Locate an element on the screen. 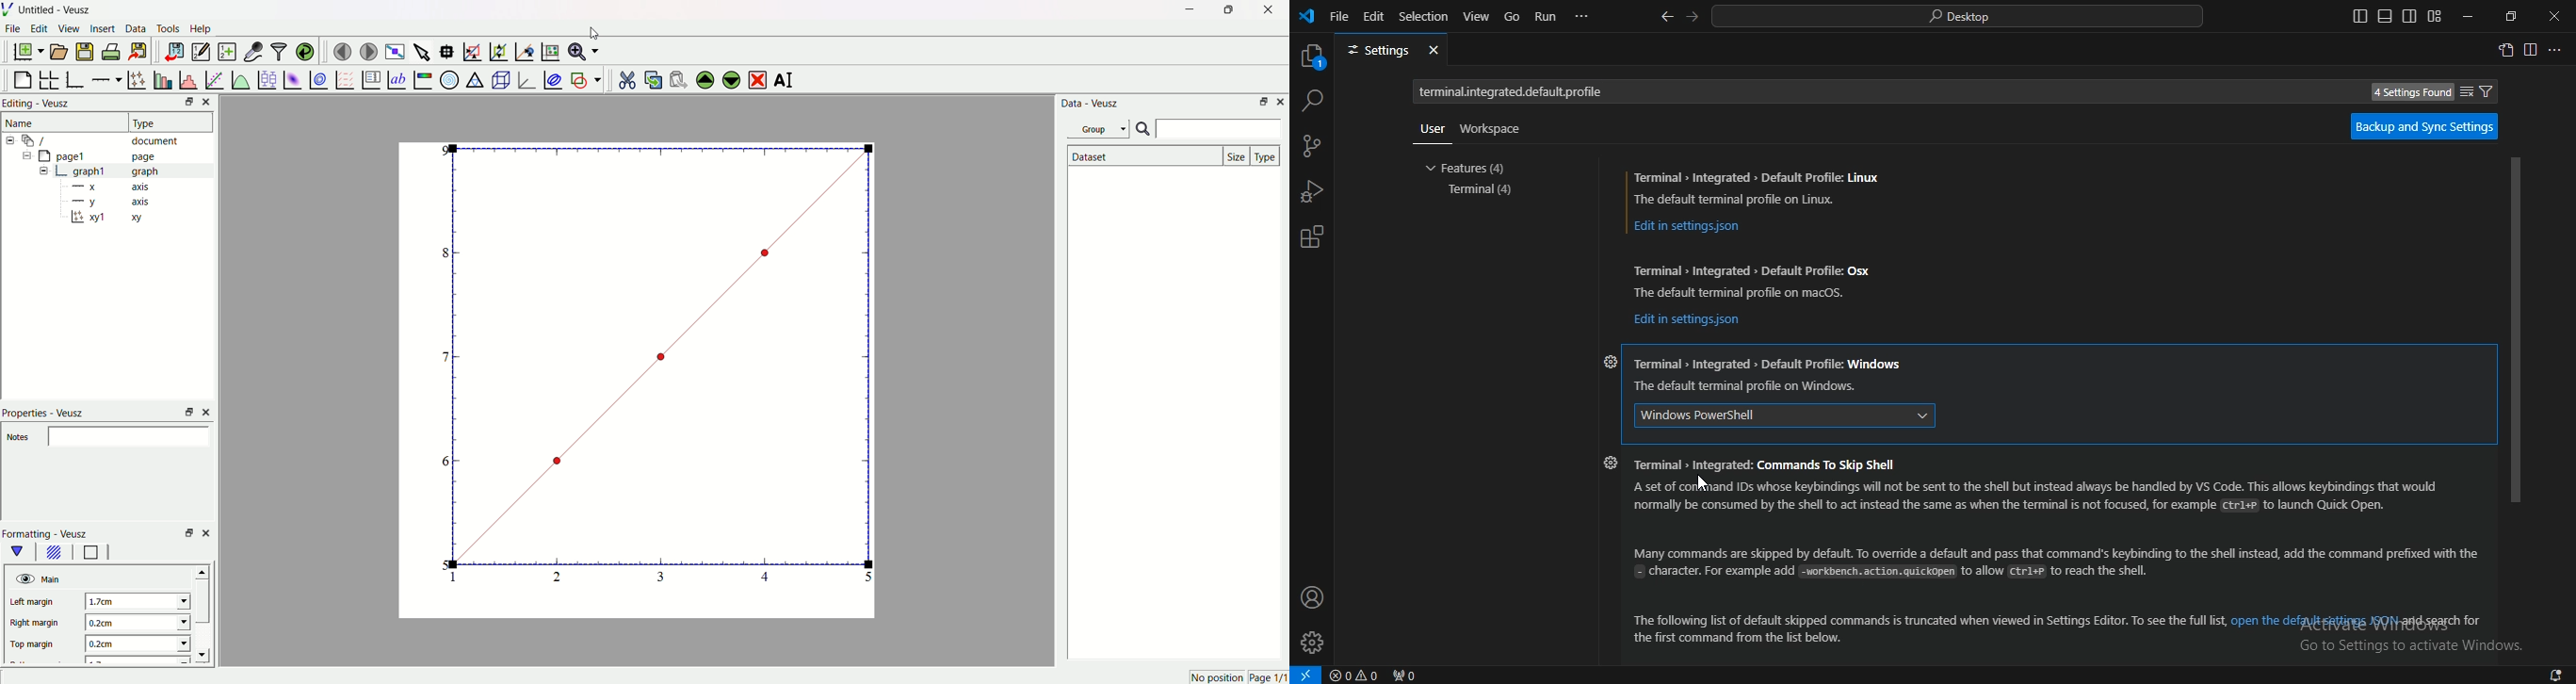 The image size is (2576, 700). go is located at coordinates (1512, 18).